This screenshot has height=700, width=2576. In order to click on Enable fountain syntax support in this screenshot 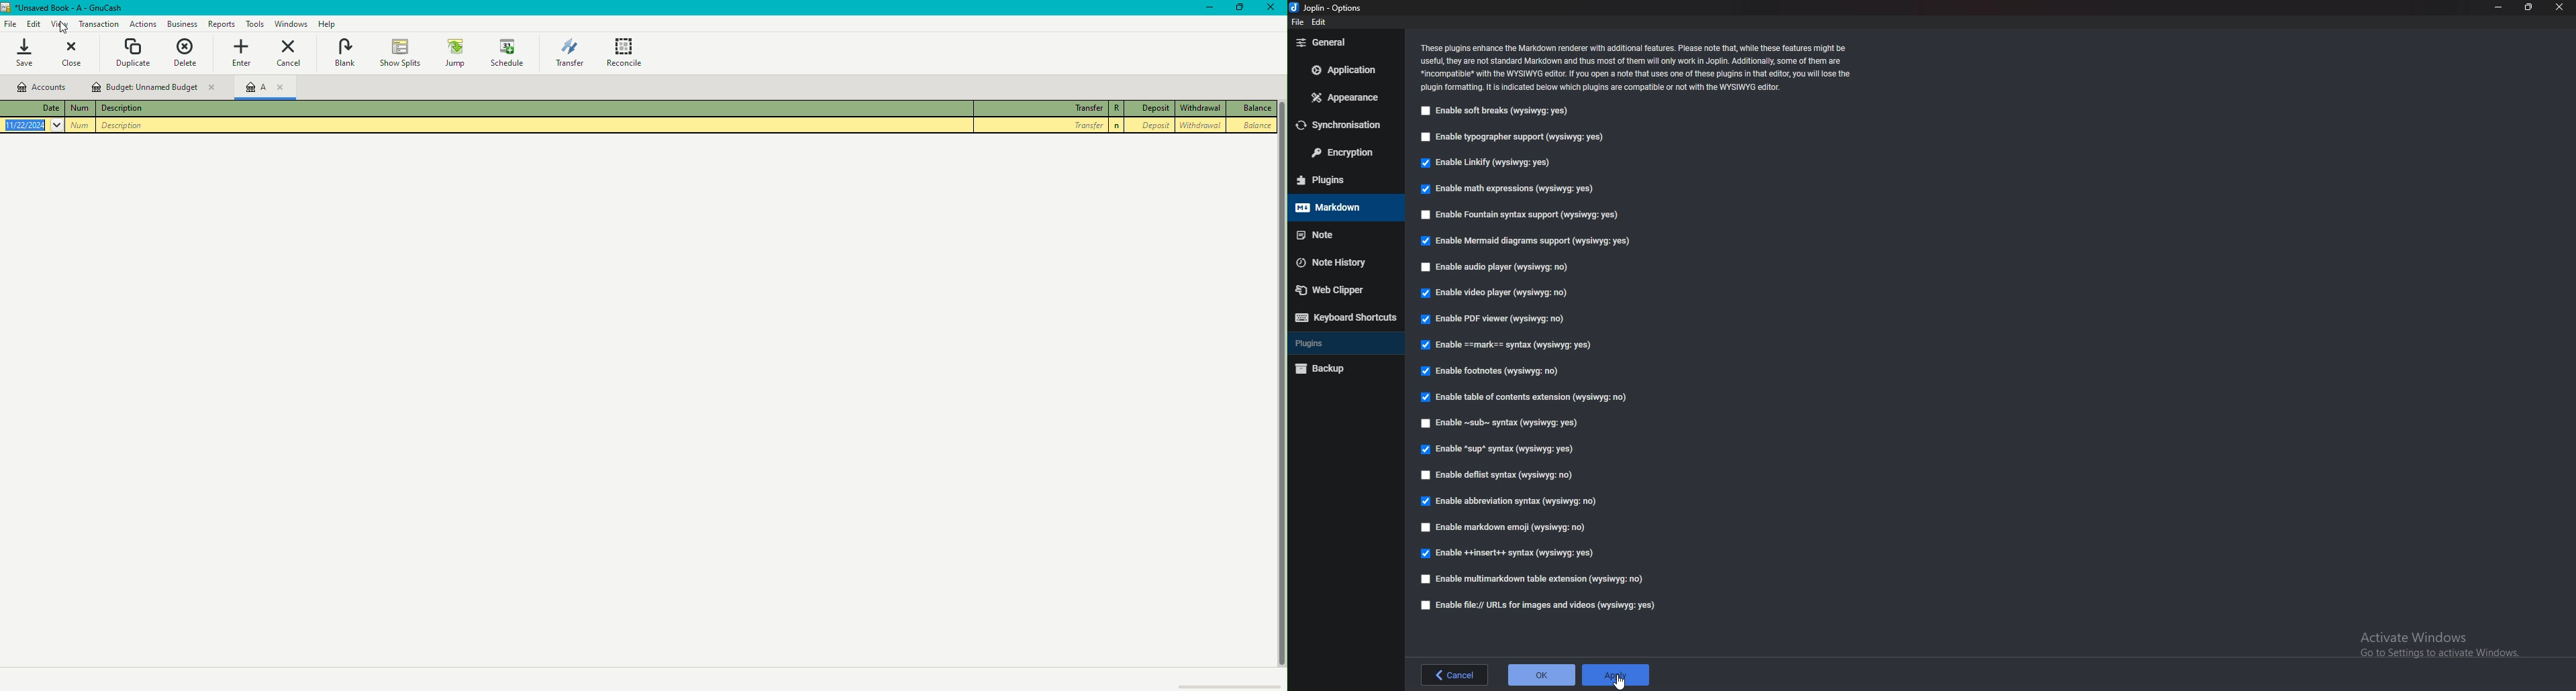, I will do `click(1531, 215)`.